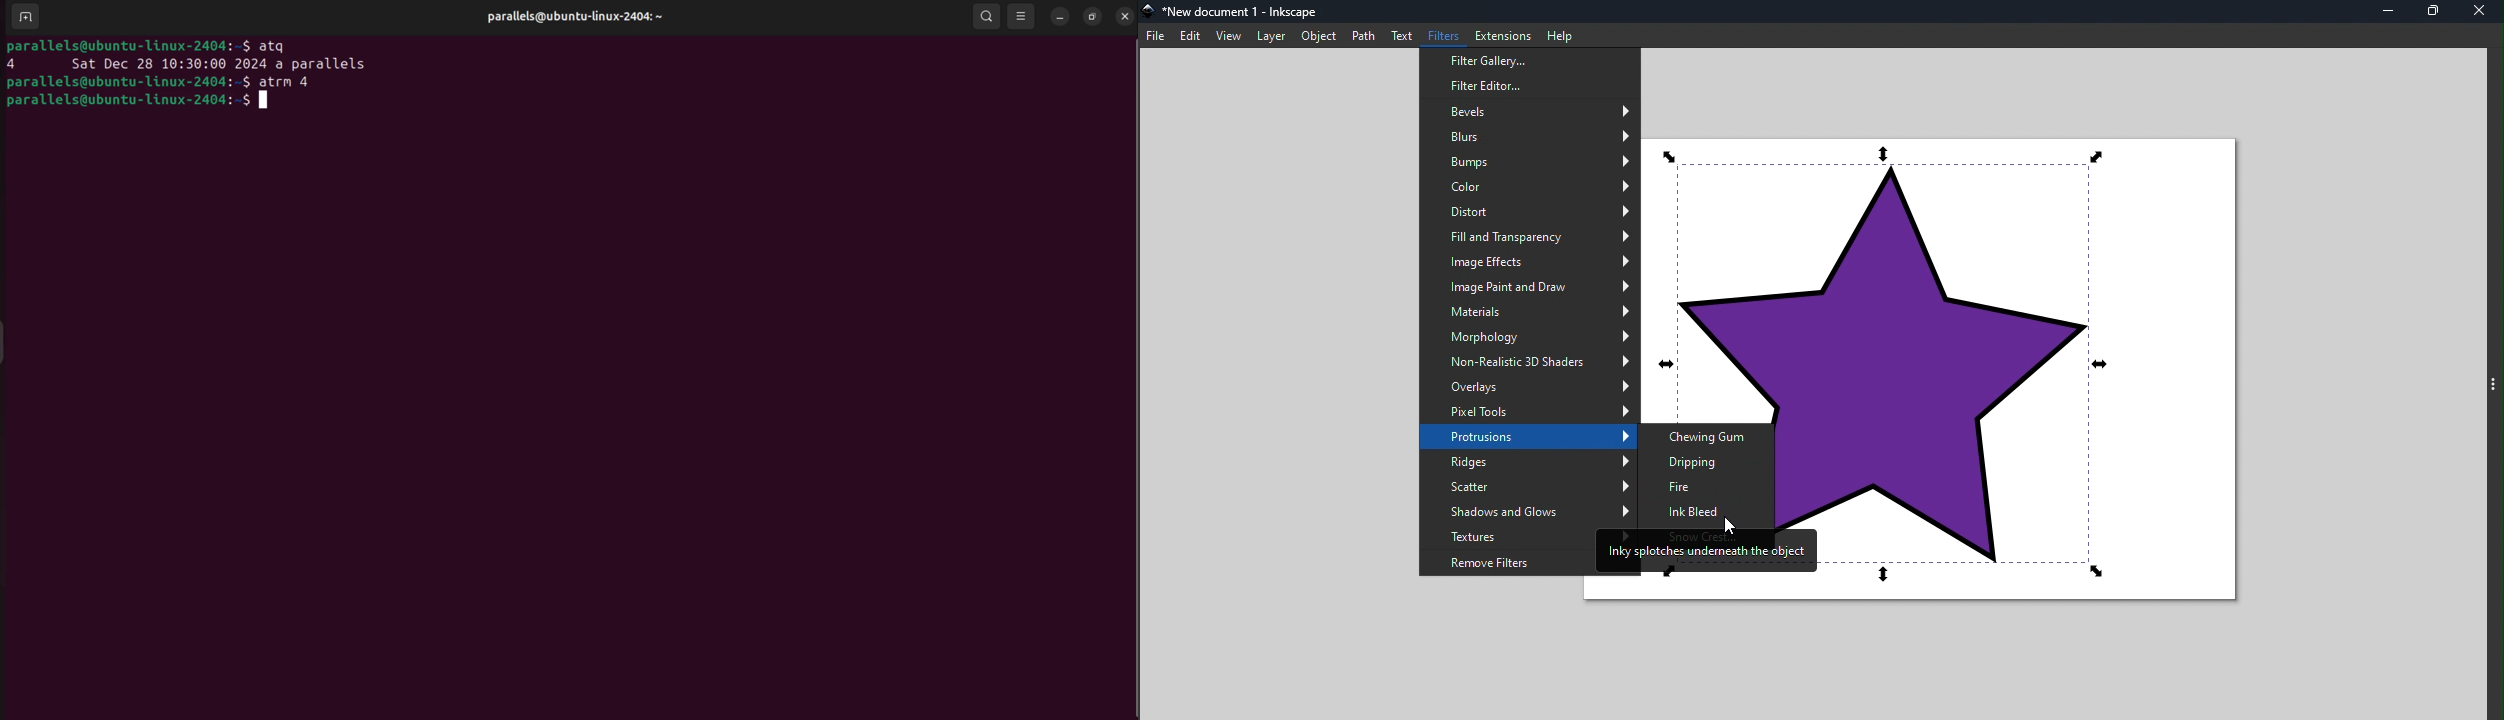  Describe the element at coordinates (1706, 489) in the screenshot. I see `Fire` at that location.